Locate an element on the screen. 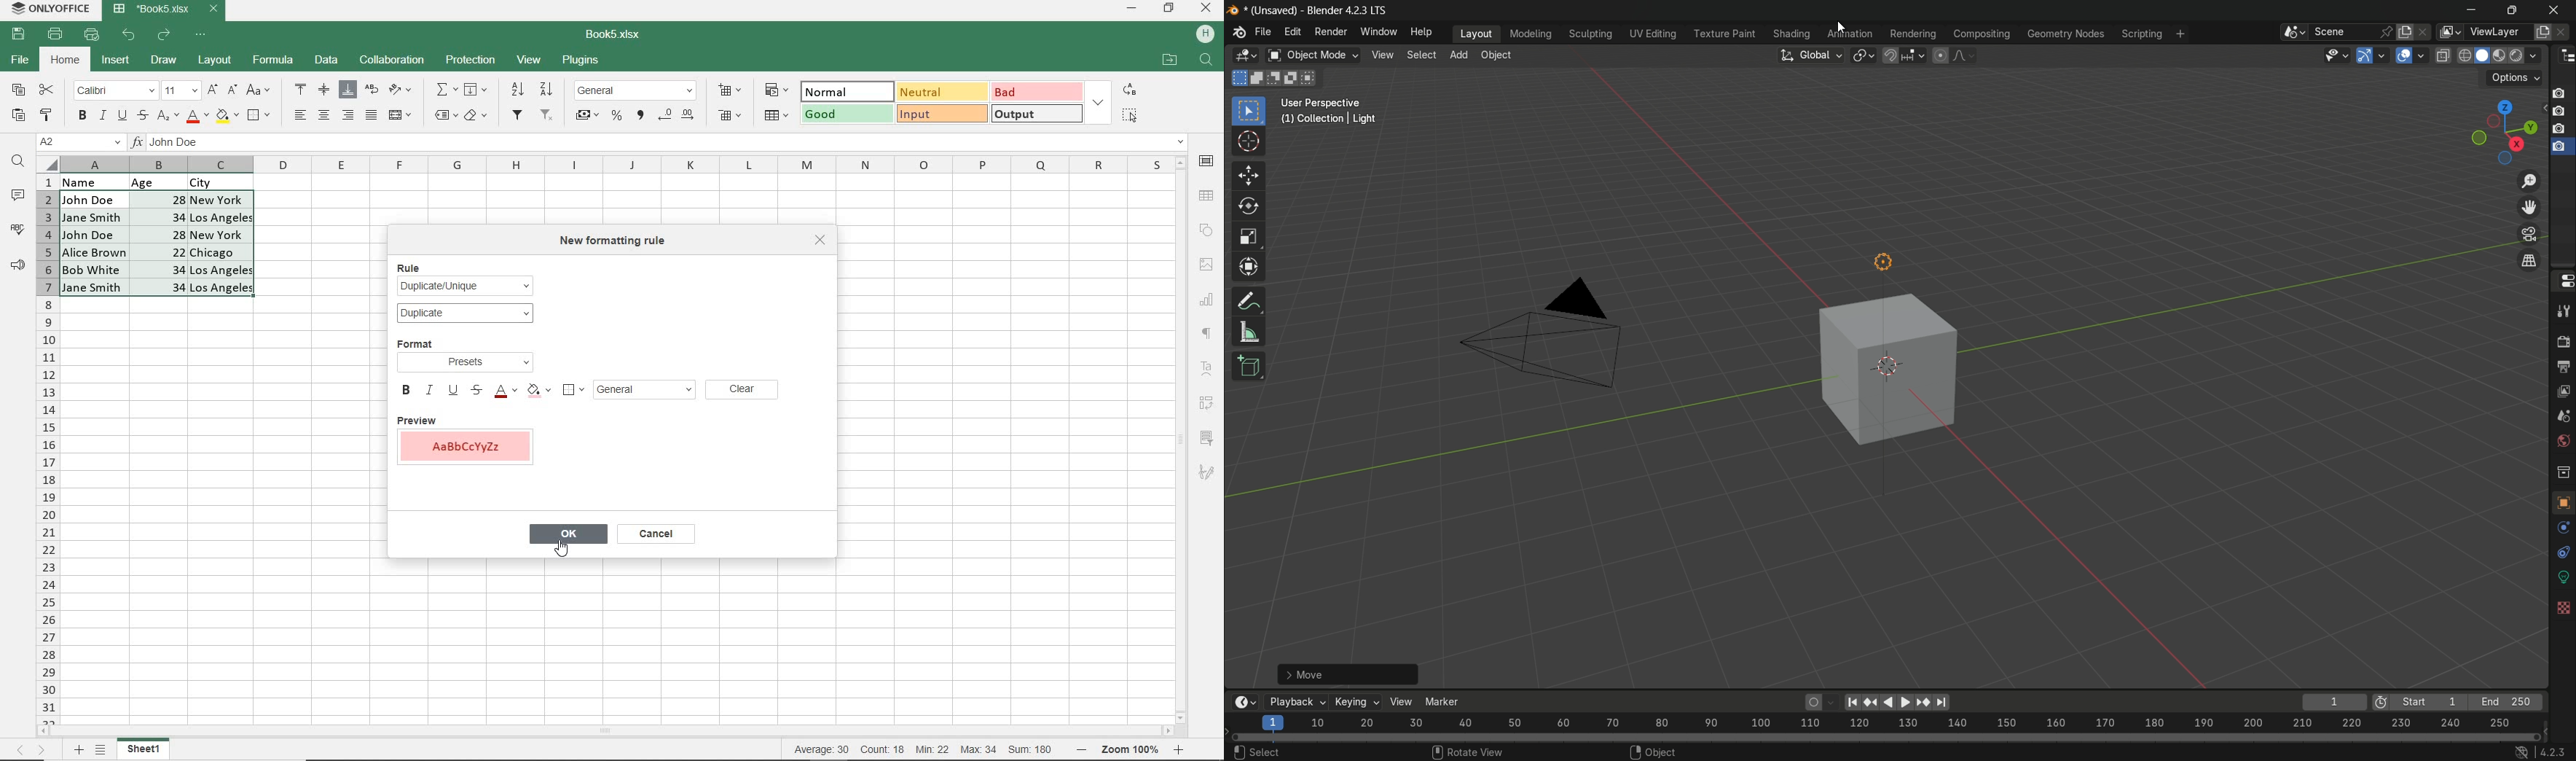 This screenshot has width=2576, height=784. view is located at coordinates (1382, 56).